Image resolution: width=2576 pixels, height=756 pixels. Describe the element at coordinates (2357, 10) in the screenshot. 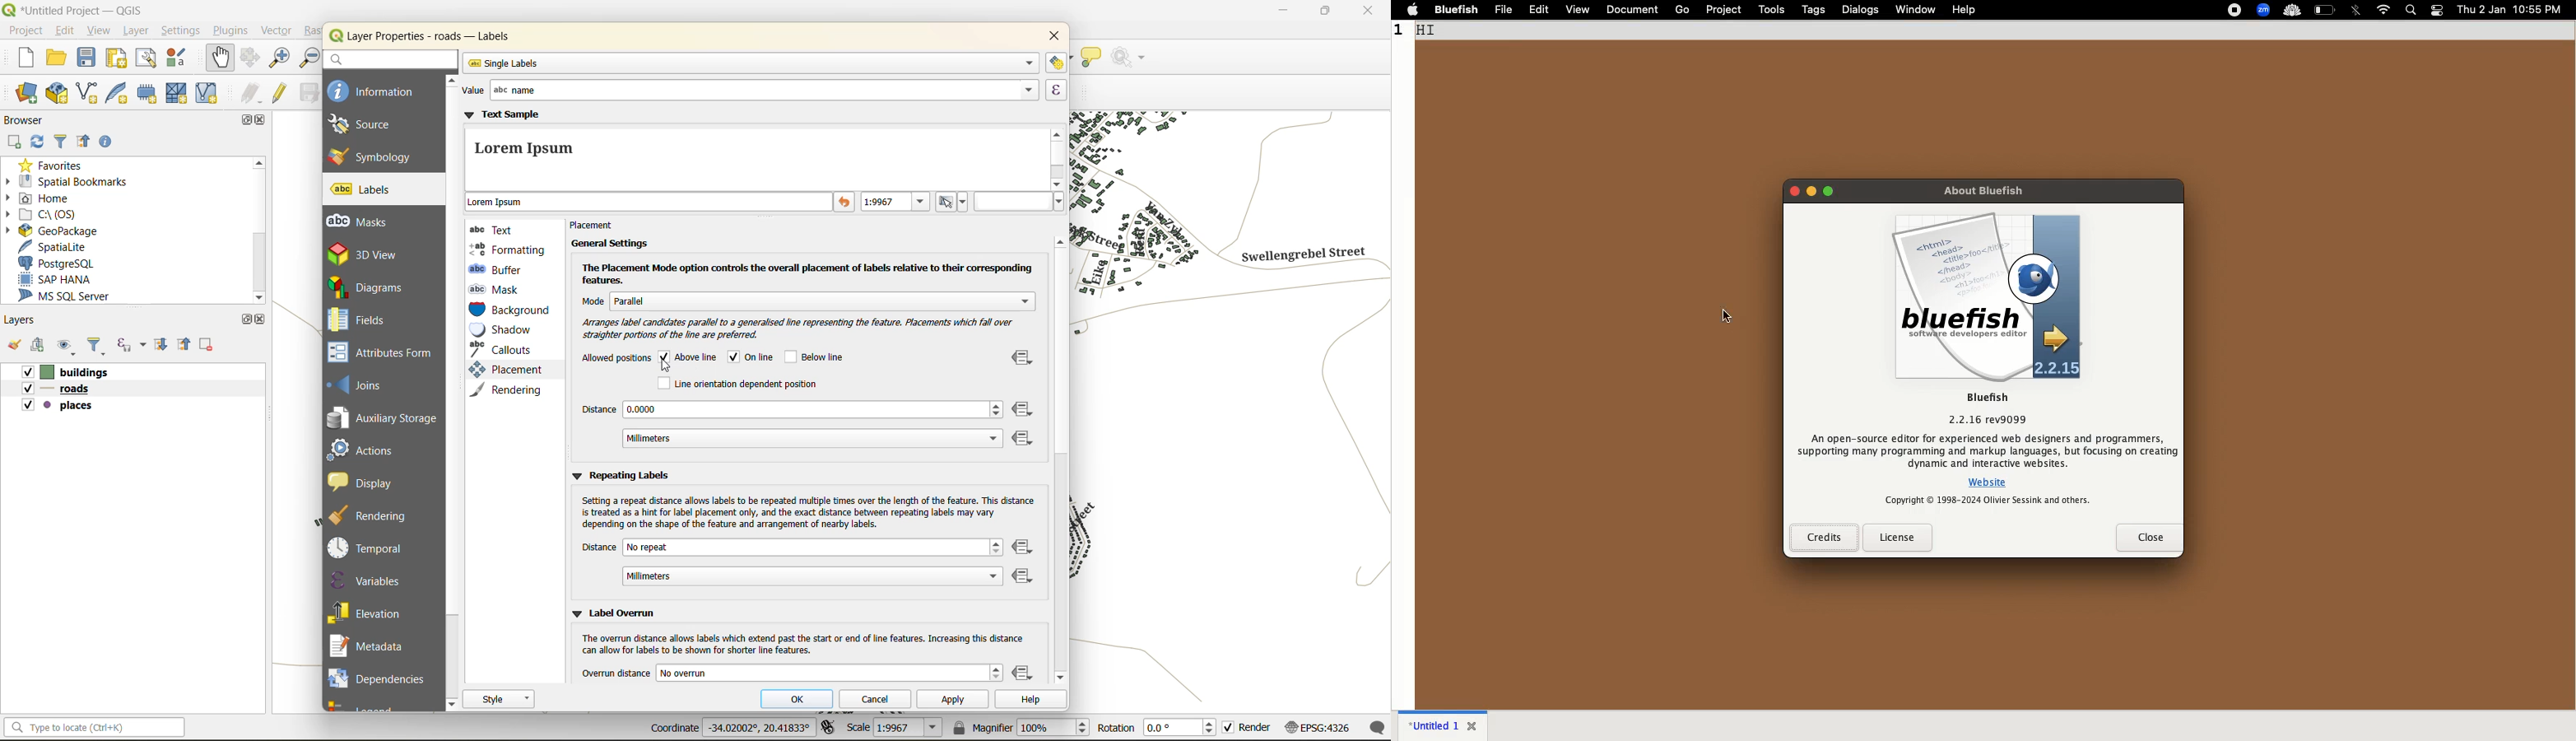

I see `bluetooth` at that location.